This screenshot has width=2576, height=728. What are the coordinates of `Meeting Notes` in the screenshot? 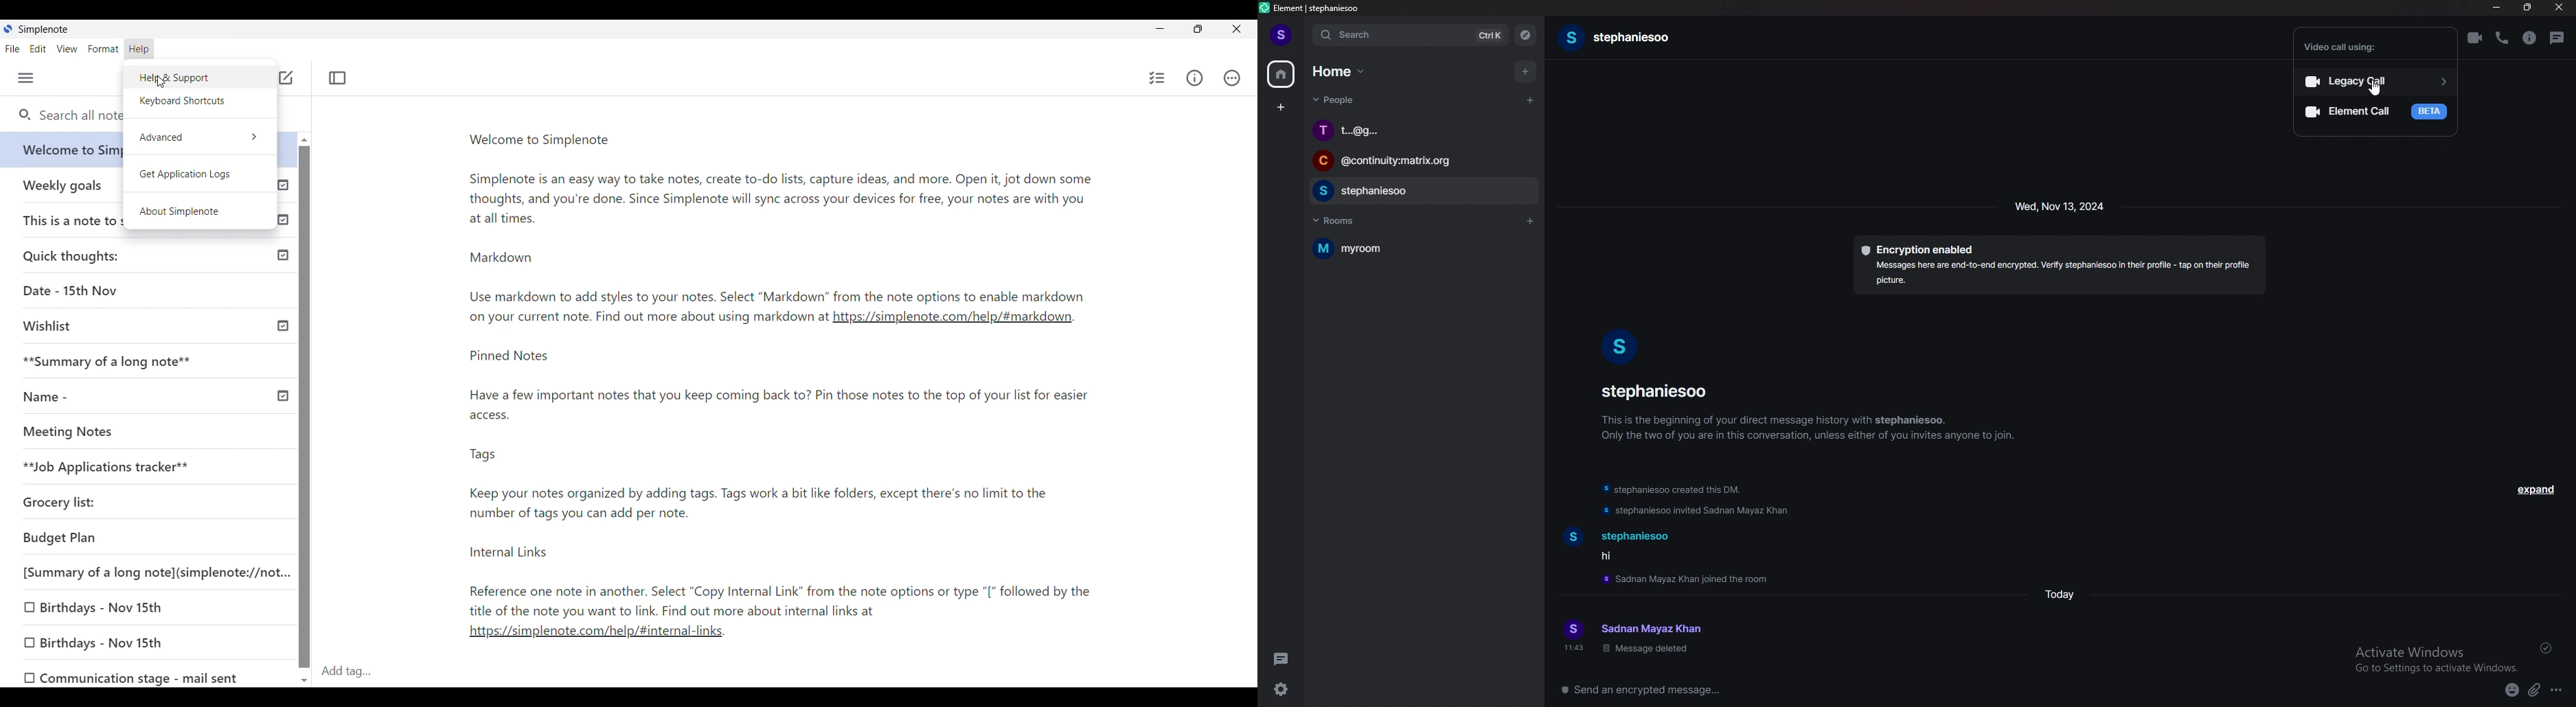 It's located at (67, 431).